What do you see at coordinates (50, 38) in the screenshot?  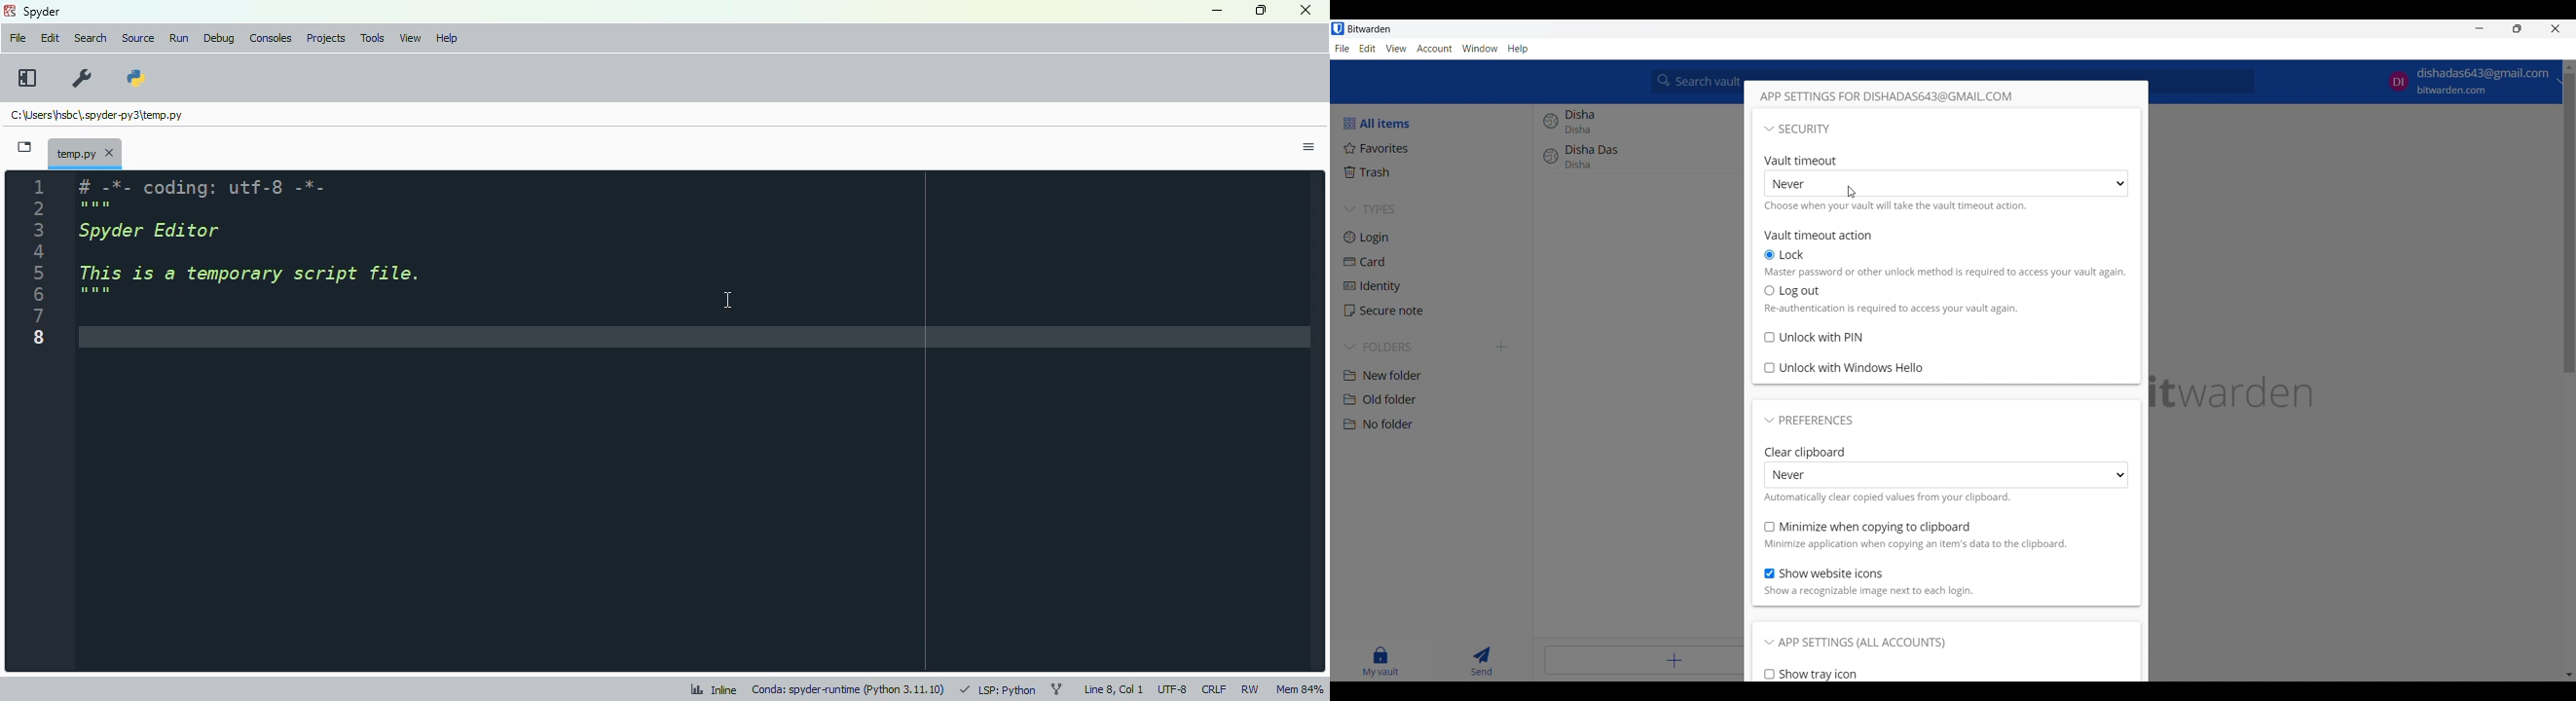 I see `edit` at bounding box center [50, 38].